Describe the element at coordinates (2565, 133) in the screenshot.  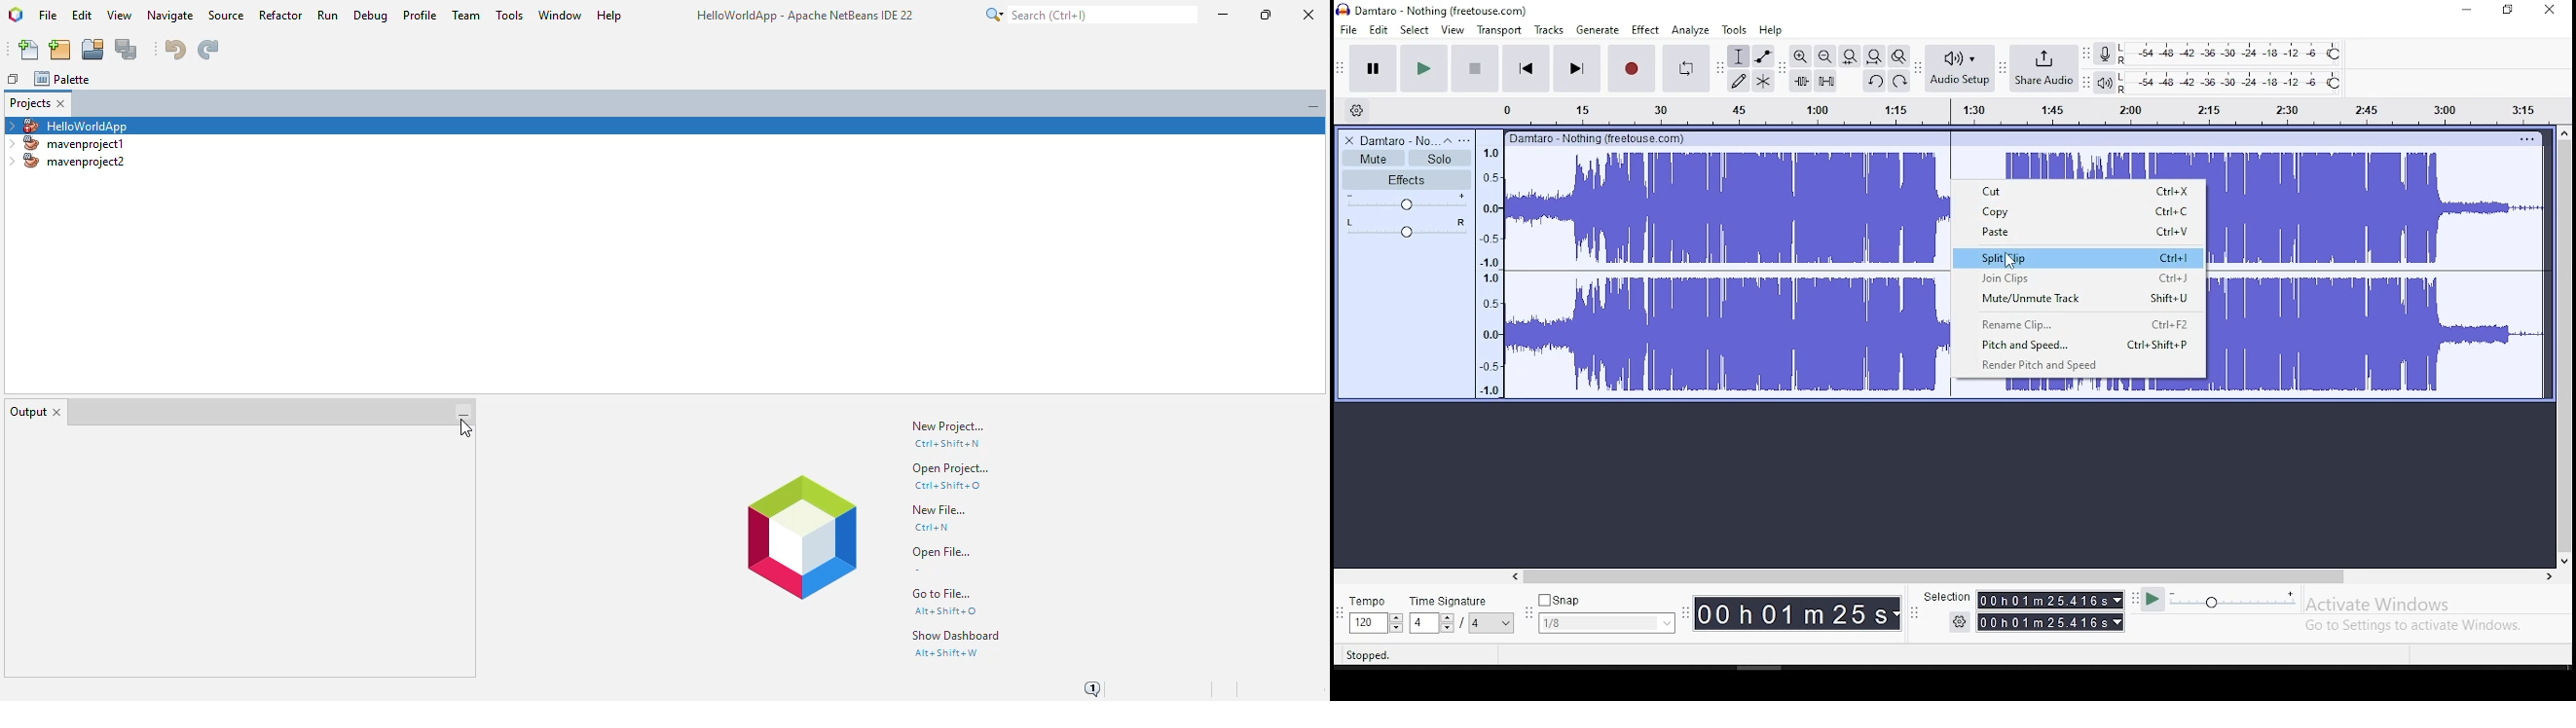
I see `scroll up` at that location.